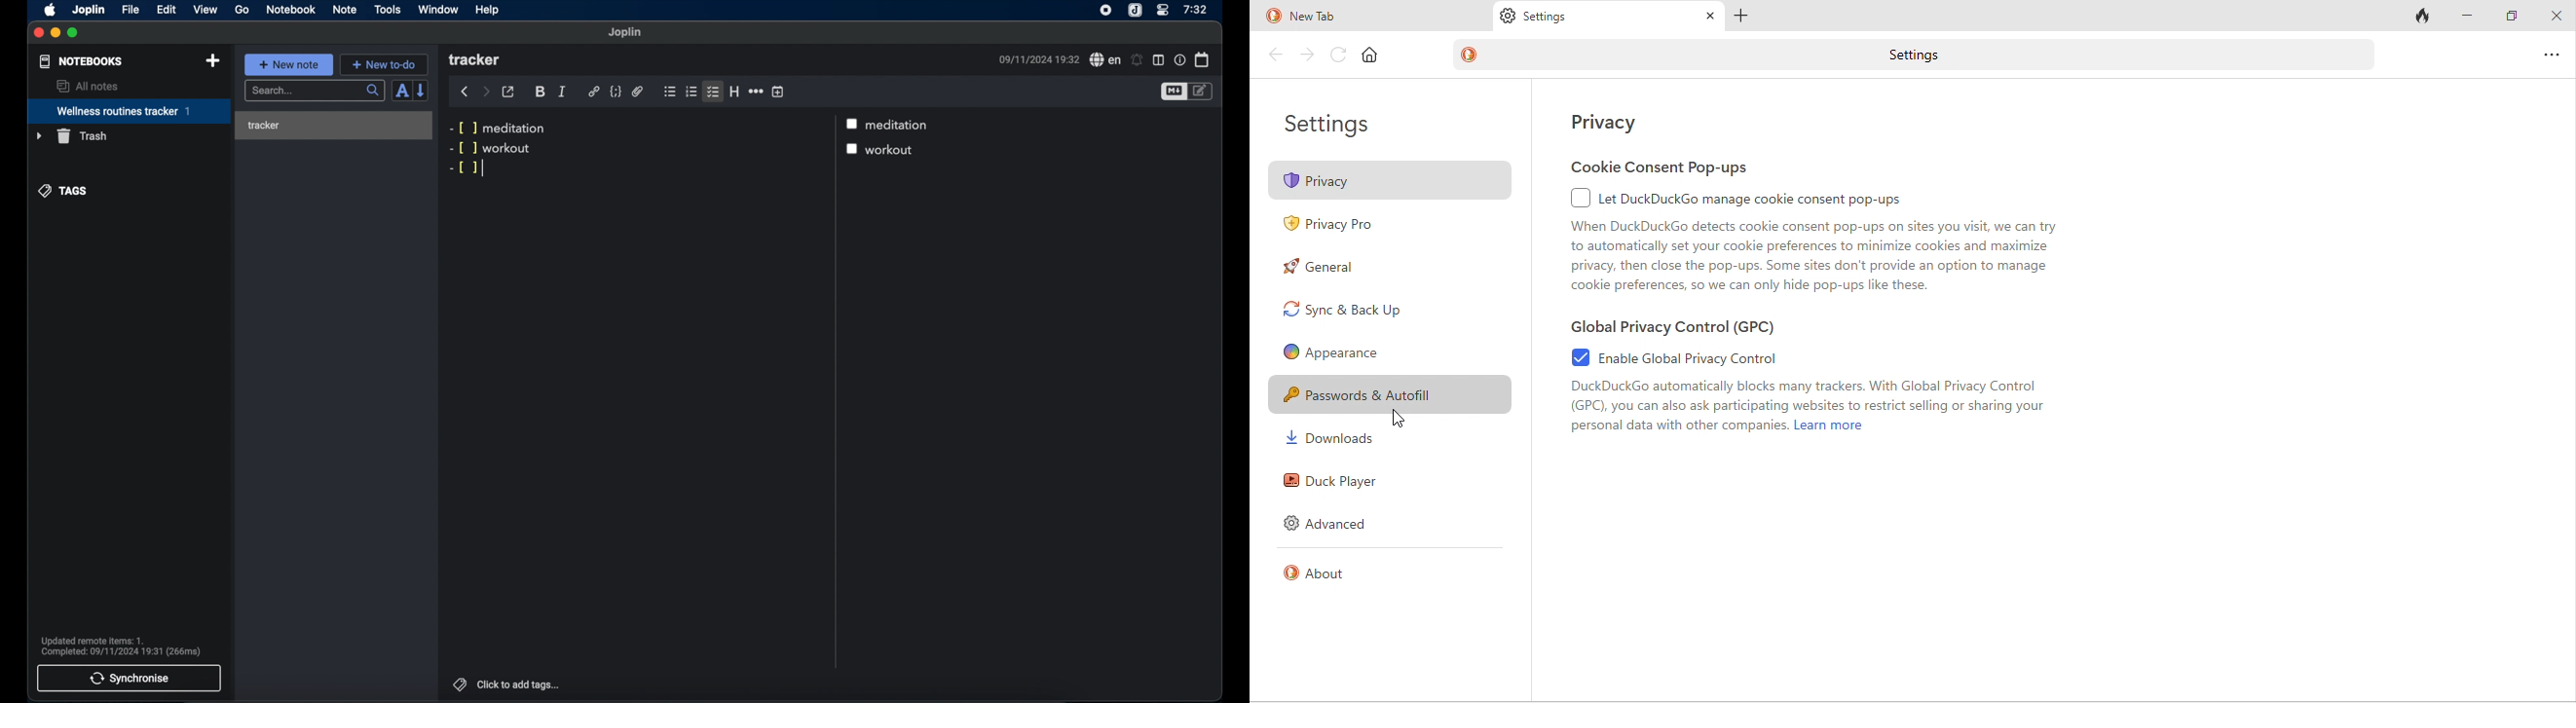  I want to click on tags, so click(63, 191).